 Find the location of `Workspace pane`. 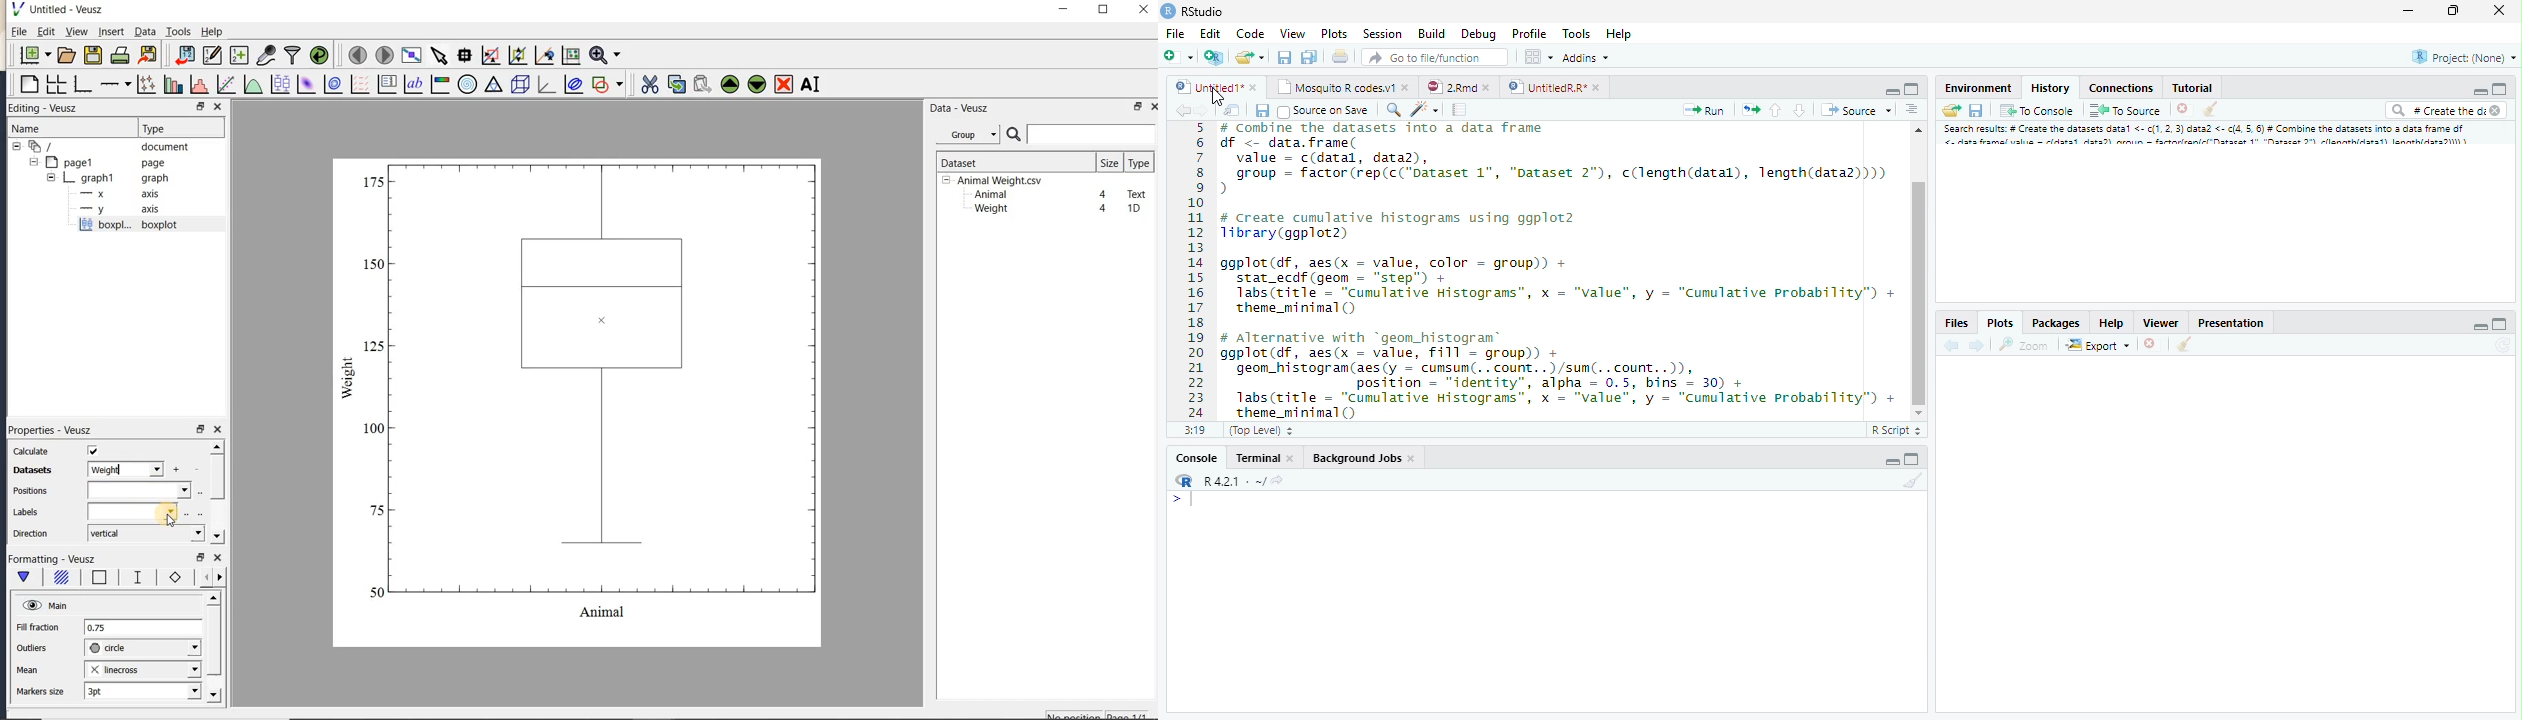

Workspace pane is located at coordinates (1539, 58).